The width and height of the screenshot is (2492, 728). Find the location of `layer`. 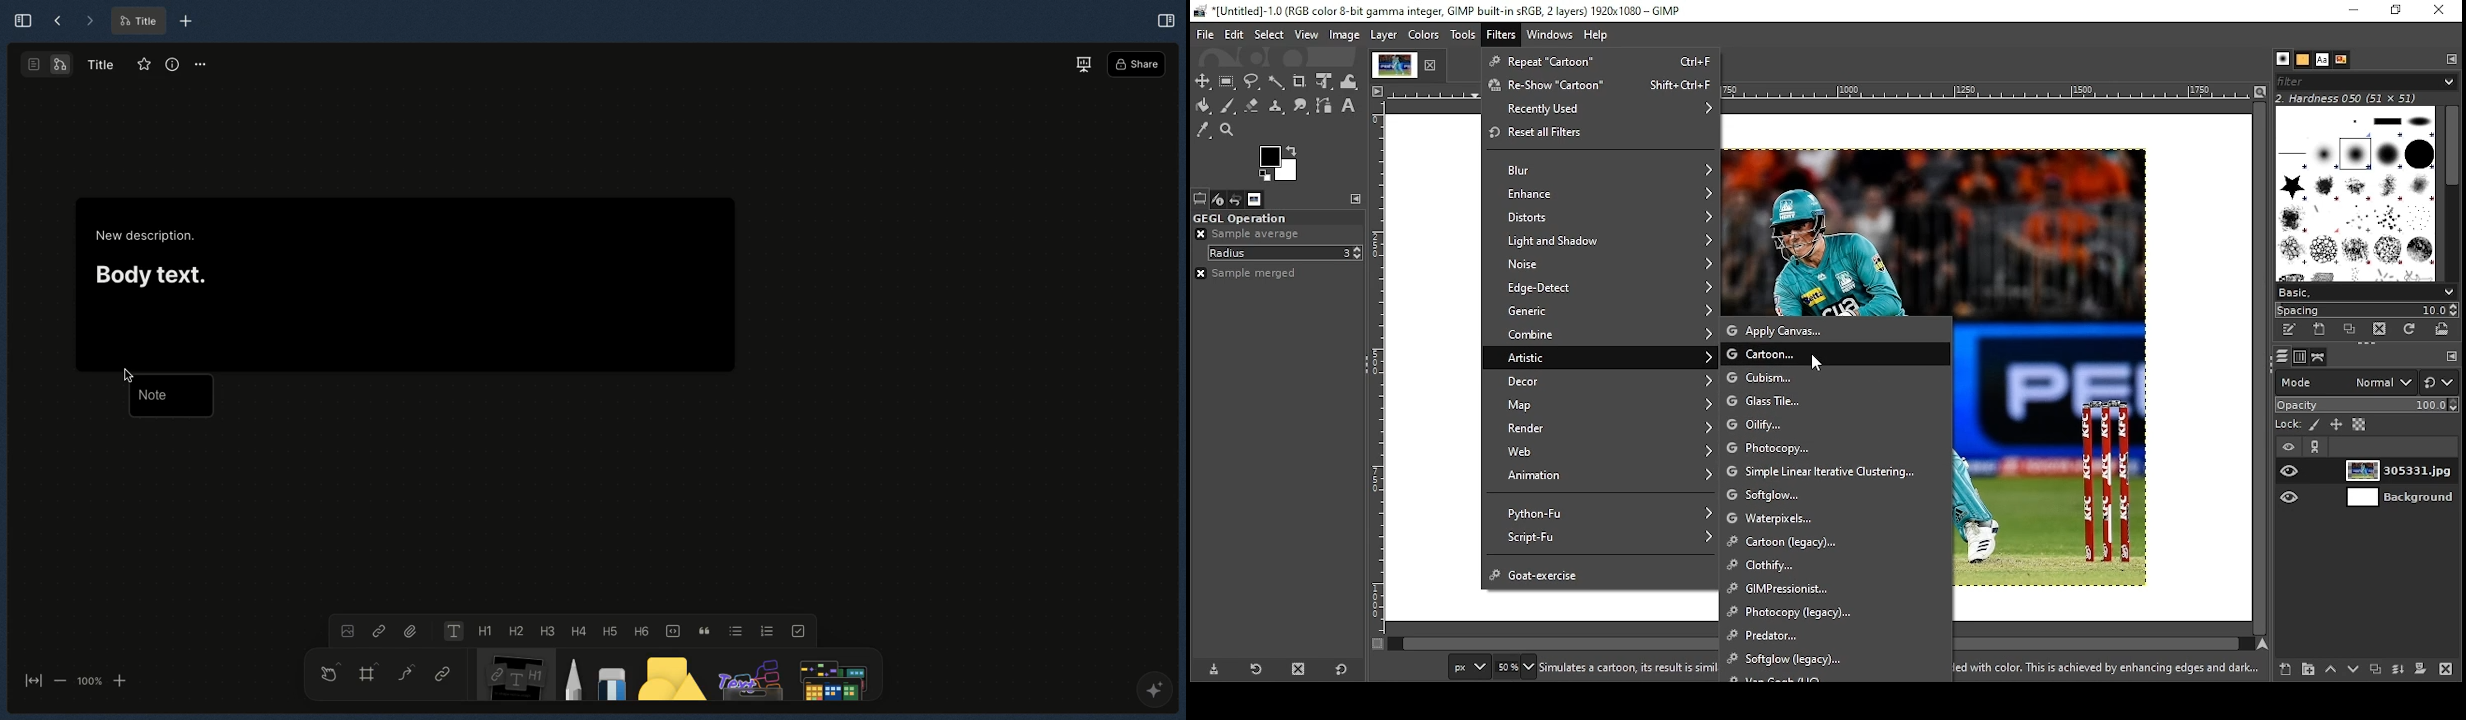

layer is located at coordinates (1385, 35).